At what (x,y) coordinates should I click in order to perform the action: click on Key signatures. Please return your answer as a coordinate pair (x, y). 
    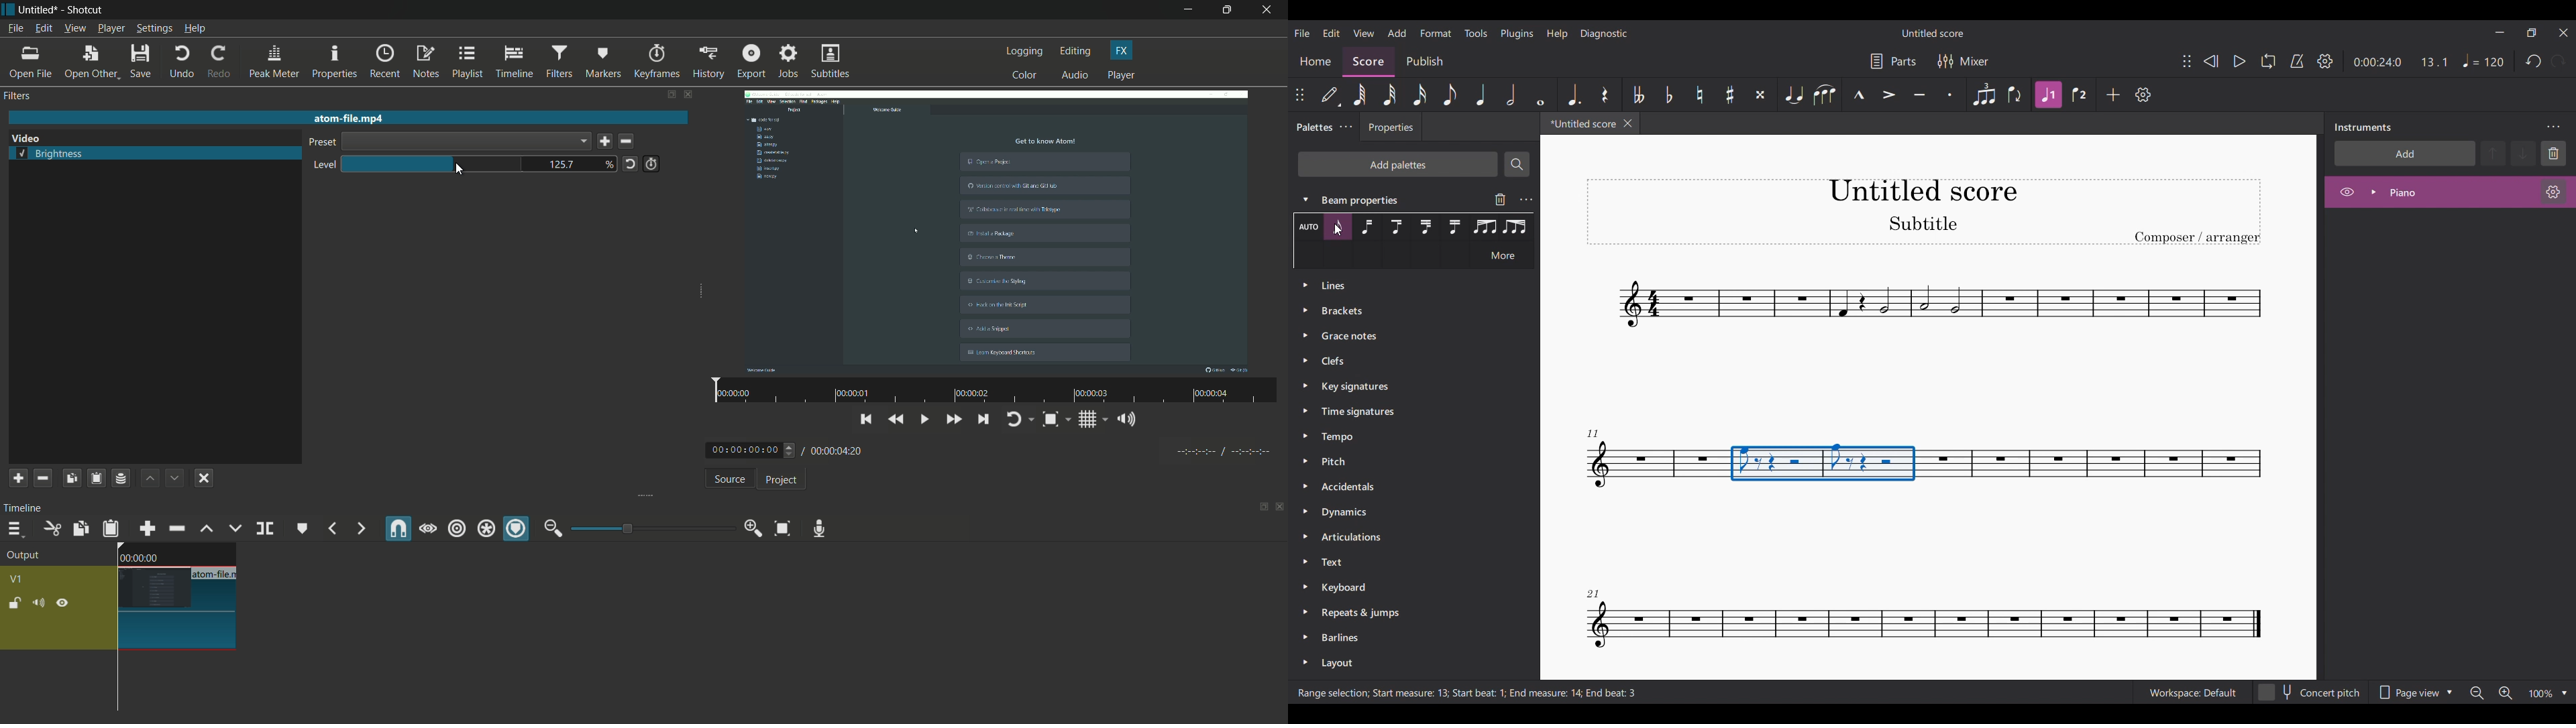
    Looking at the image, I should click on (1410, 387).